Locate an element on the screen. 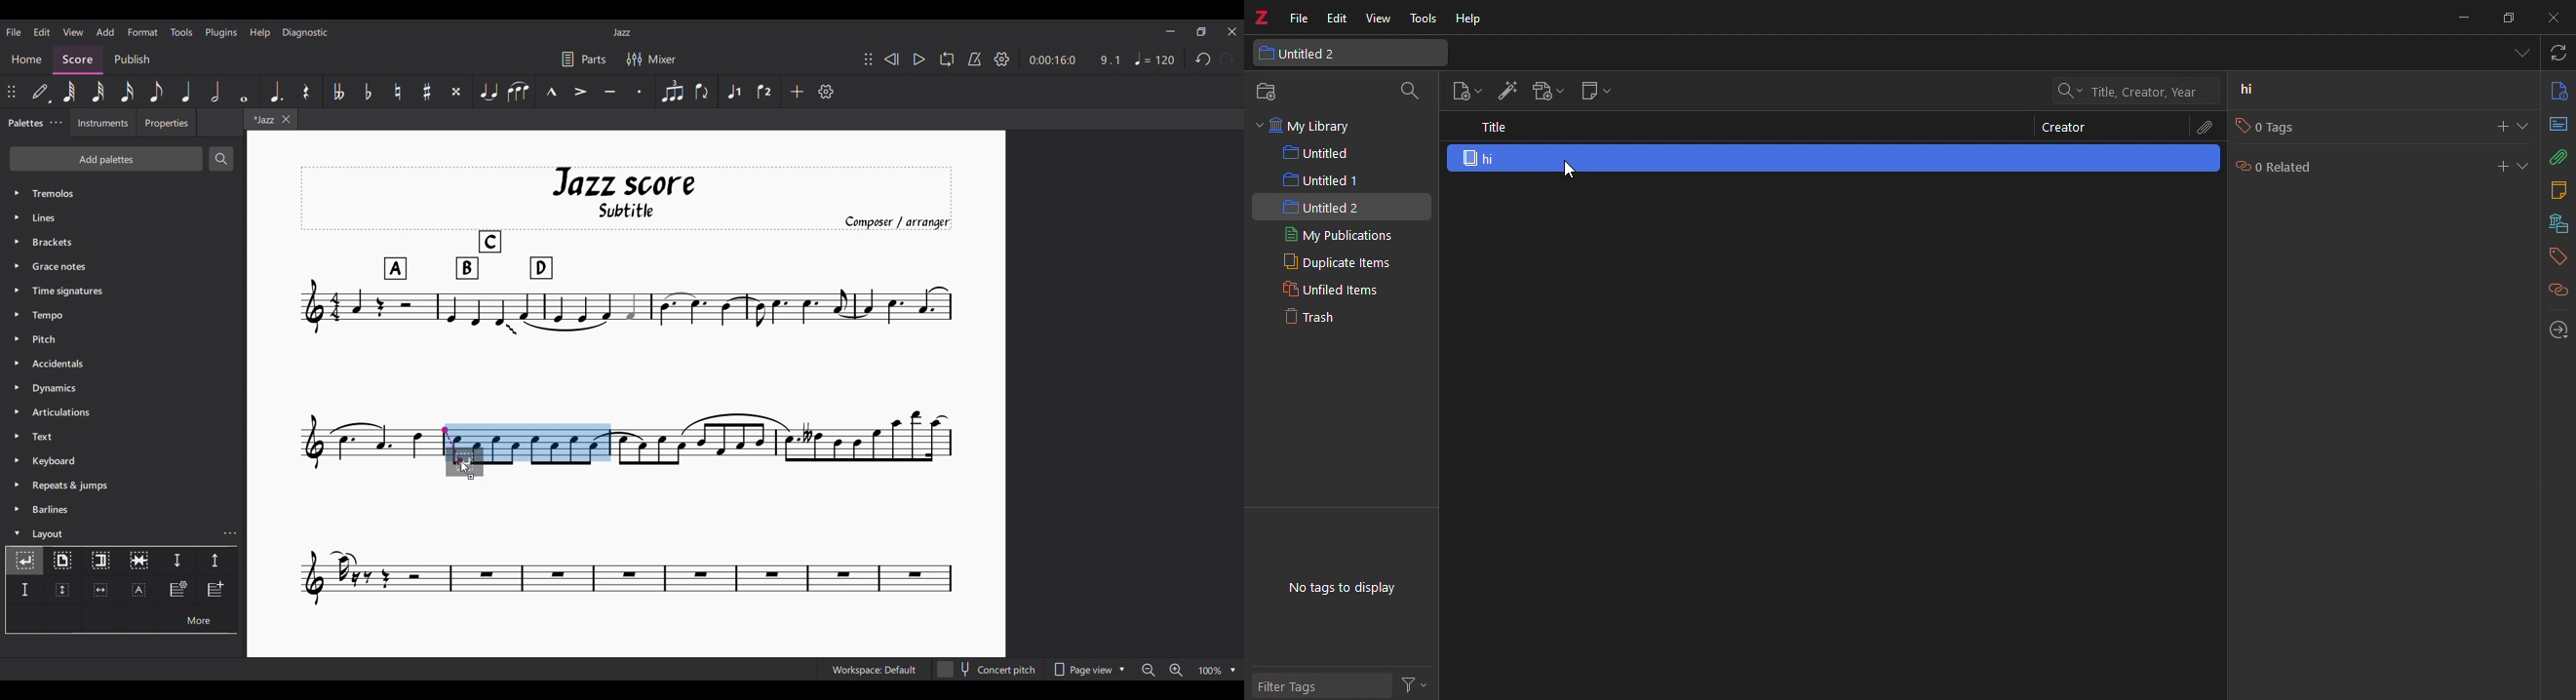 Image resolution: width=2576 pixels, height=700 pixels. edit is located at coordinates (1336, 19).